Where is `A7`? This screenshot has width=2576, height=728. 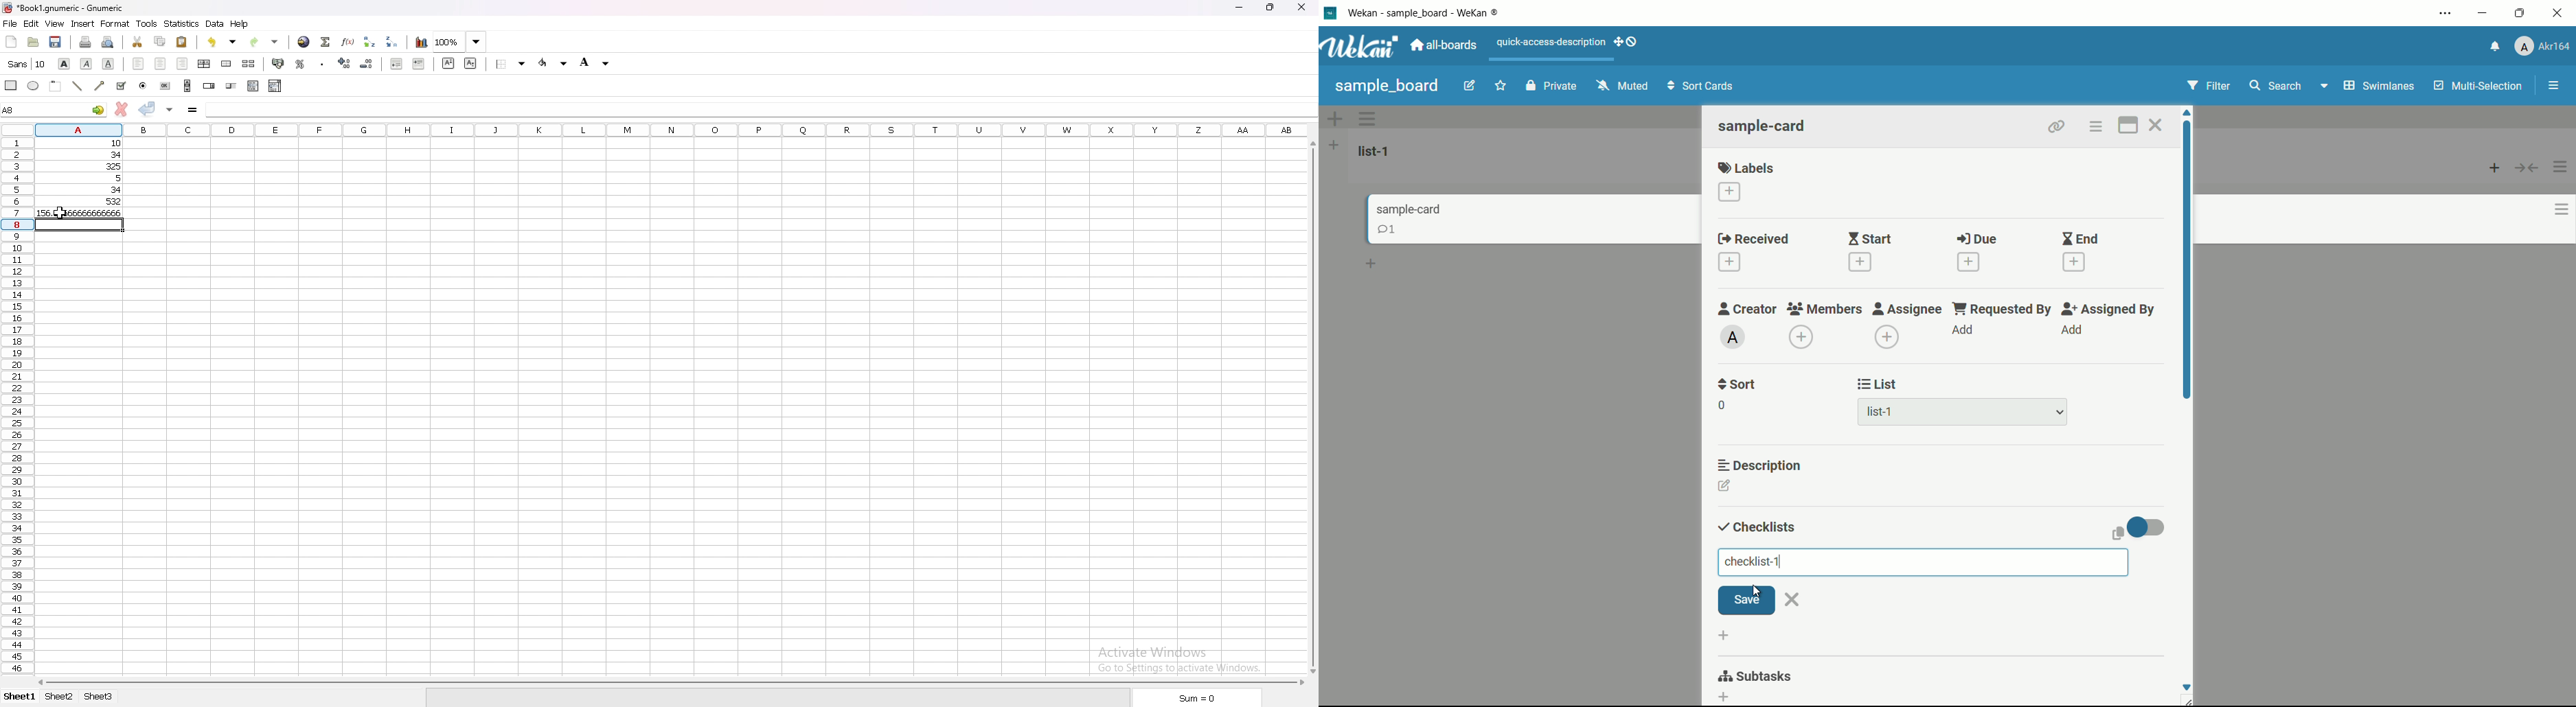
A7 is located at coordinates (54, 109).